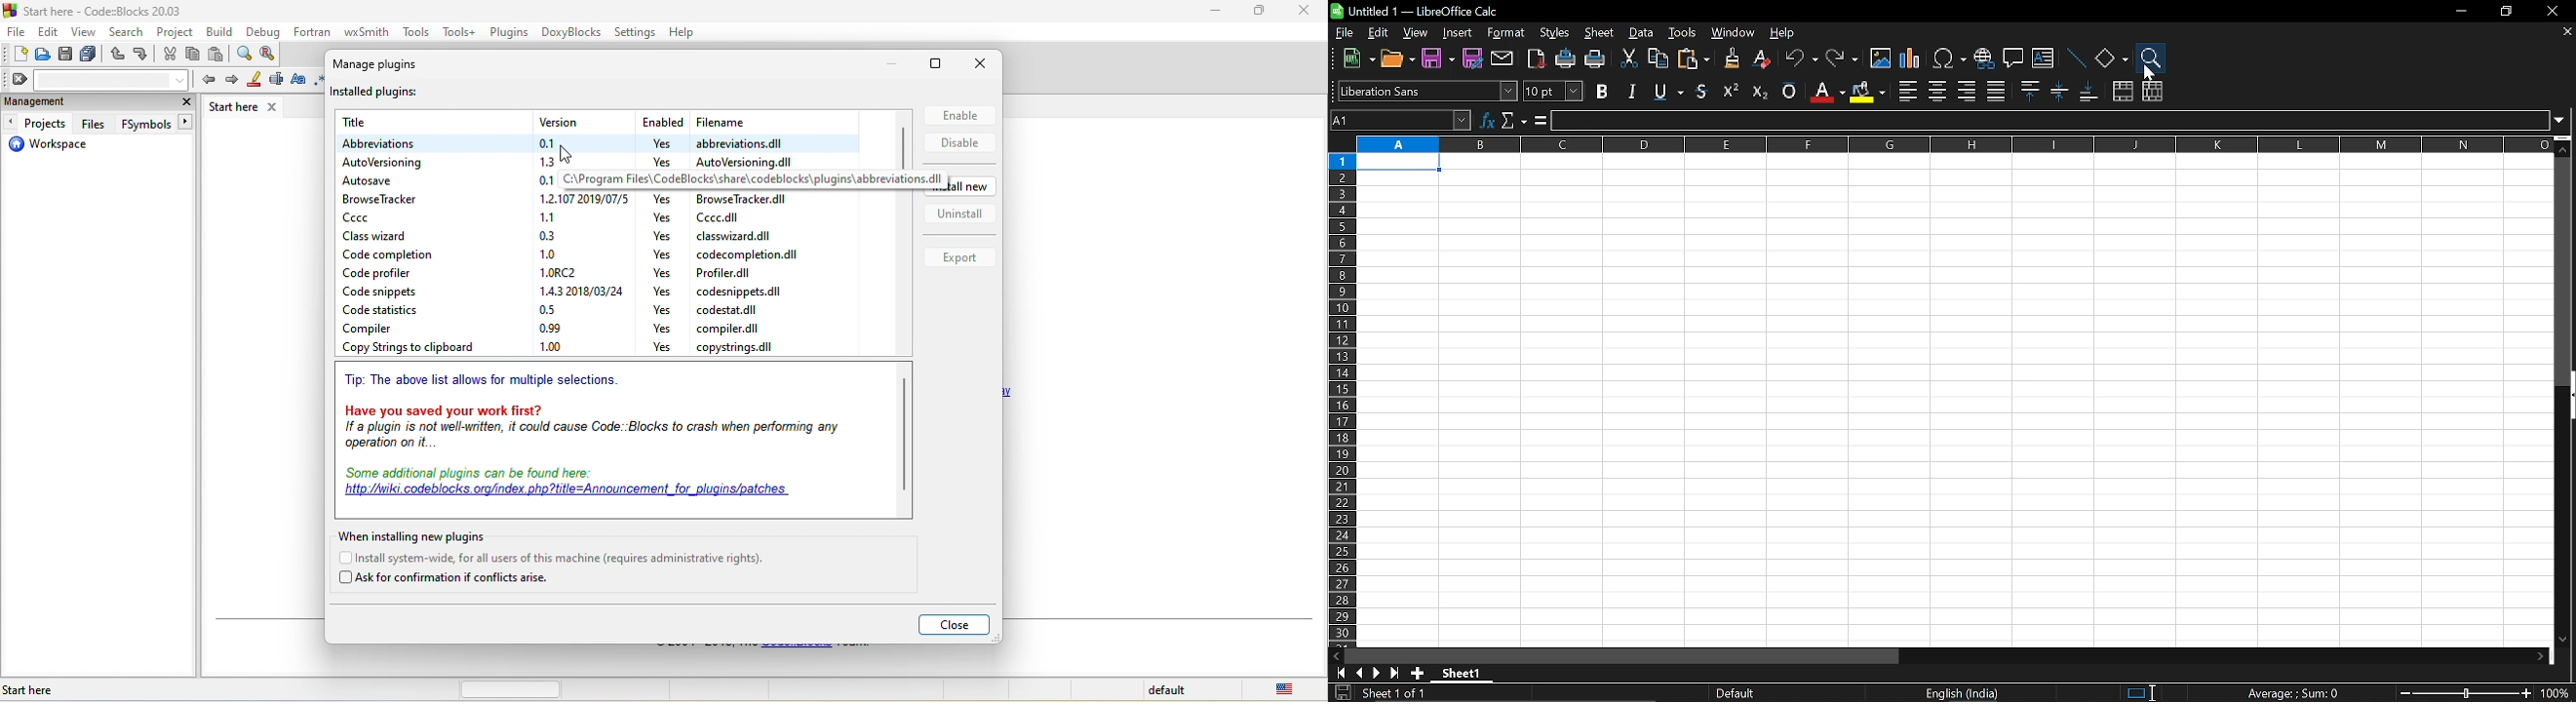 The image size is (2576, 728). Describe the element at coordinates (1336, 654) in the screenshot. I see `move left` at that location.